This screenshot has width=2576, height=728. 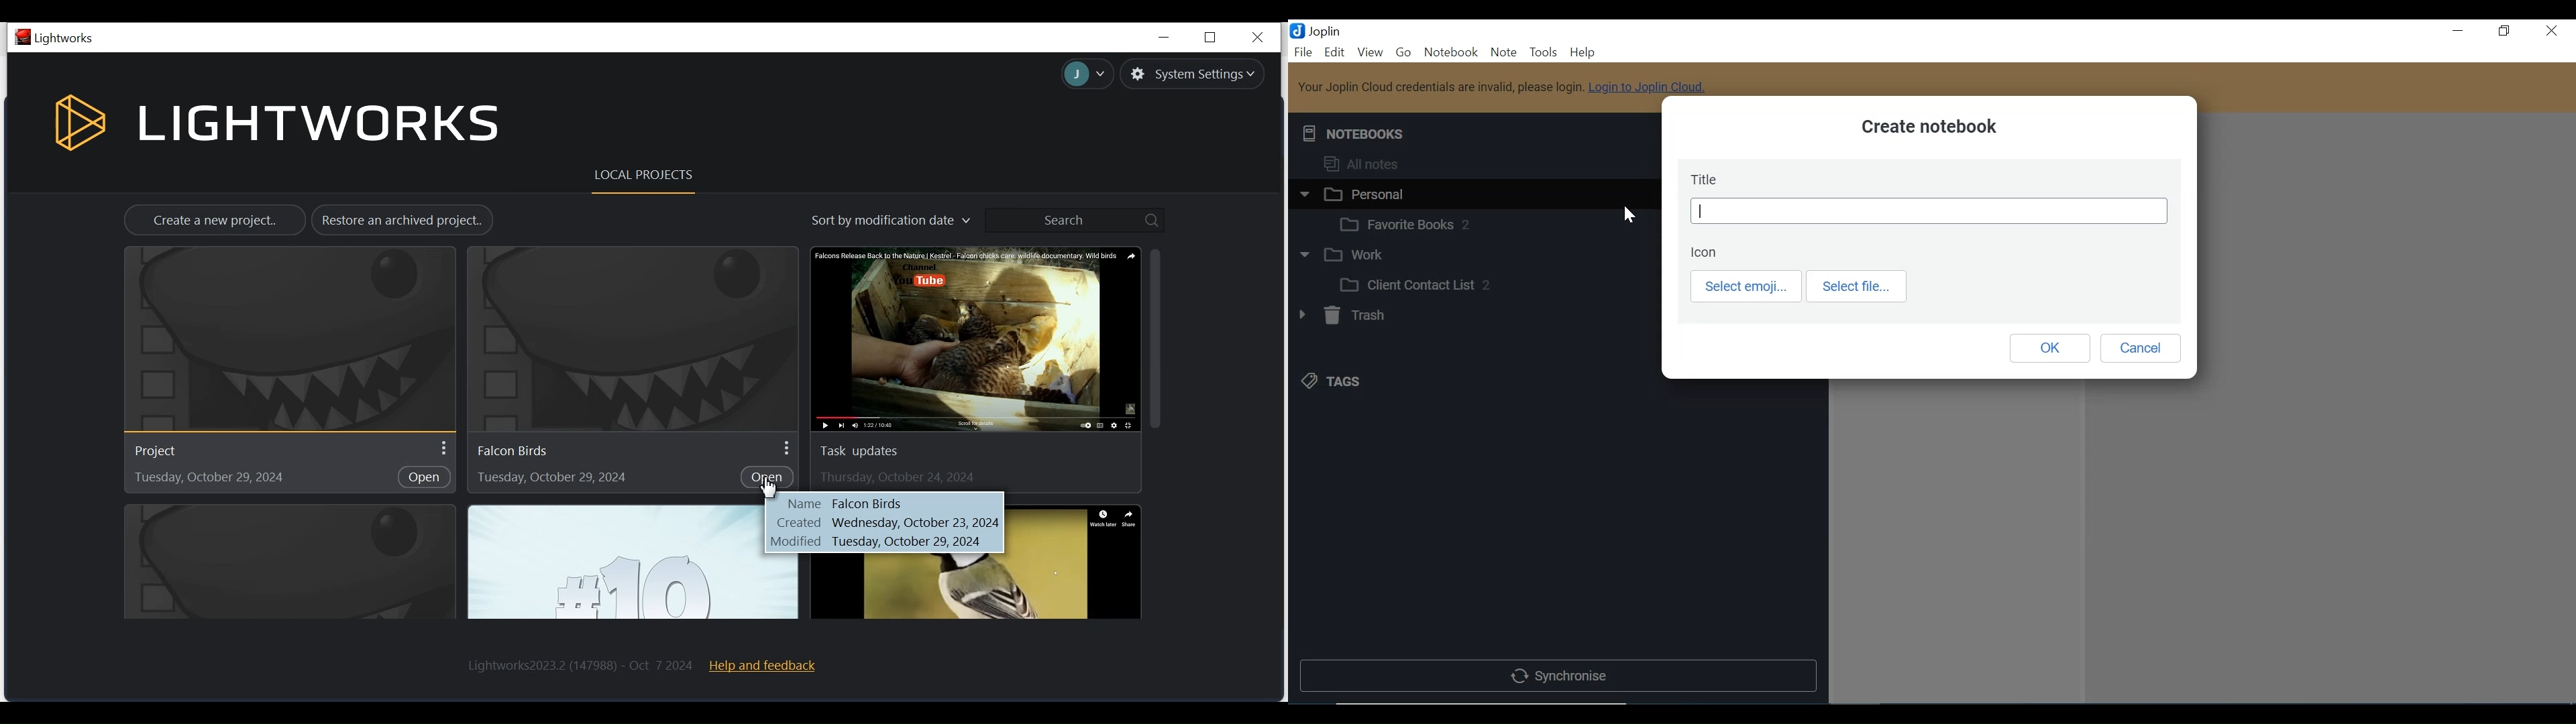 What do you see at coordinates (1487, 284) in the screenshot?
I see `Notebook` at bounding box center [1487, 284].